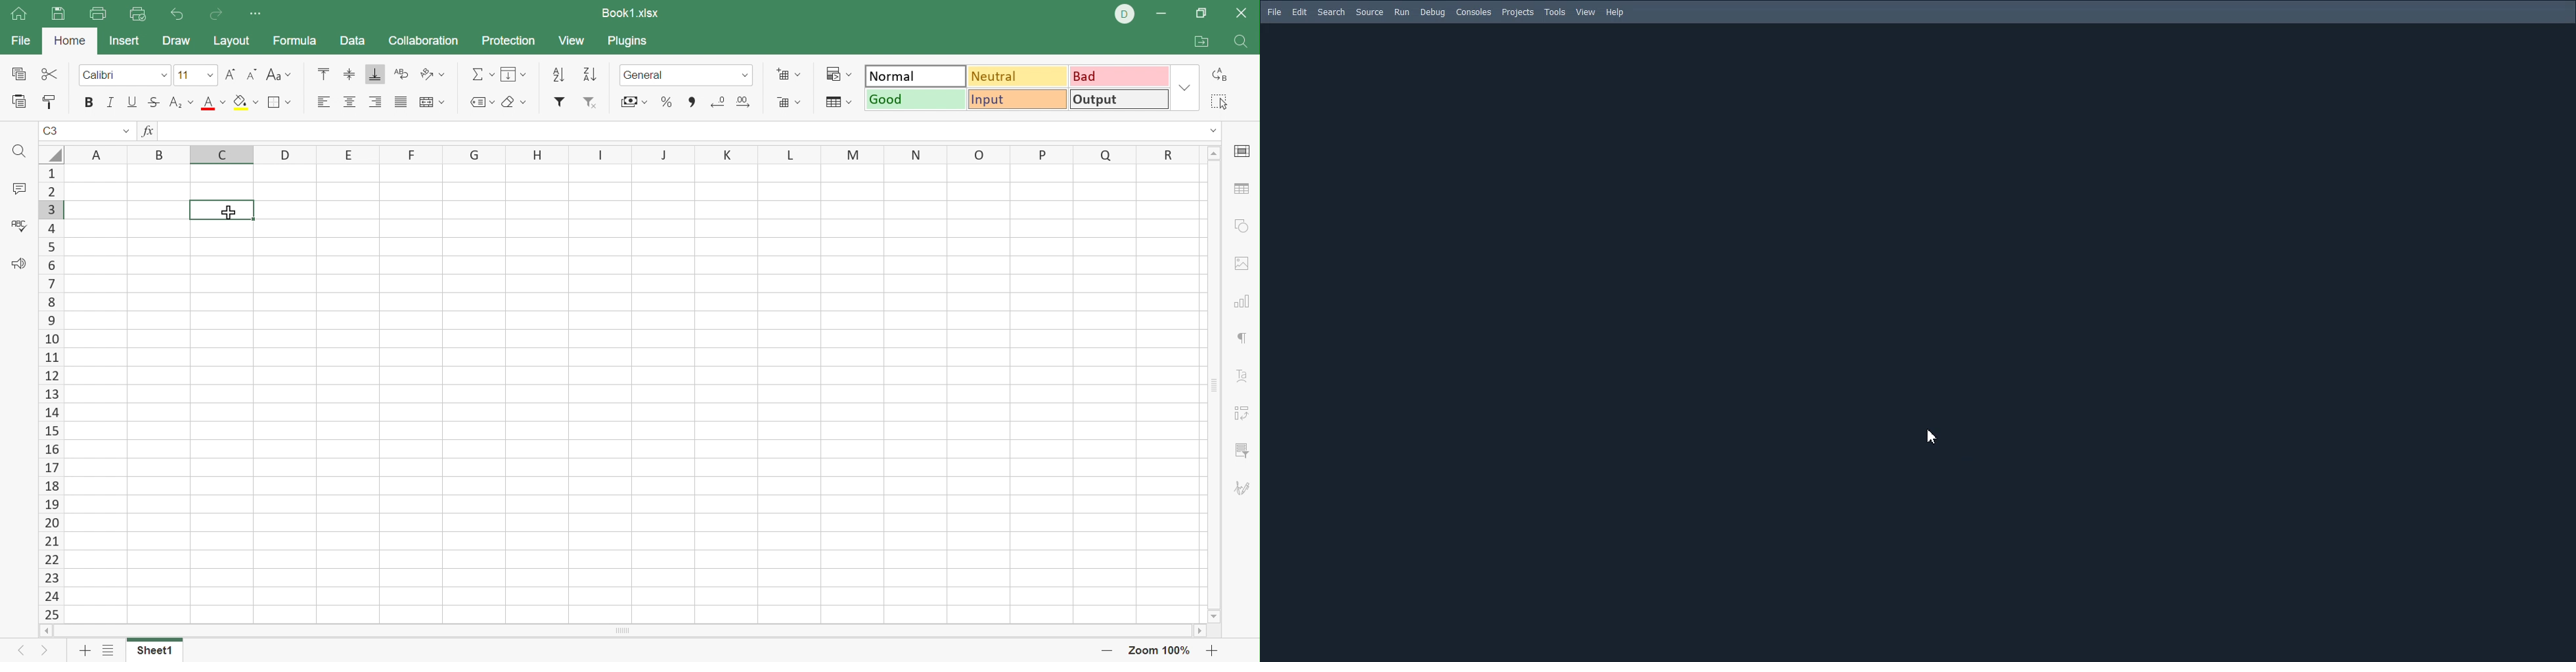 The width and height of the screenshot is (2576, 672). Describe the element at coordinates (1242, 303) in the screenshot. I see `Chart settings` at that location.